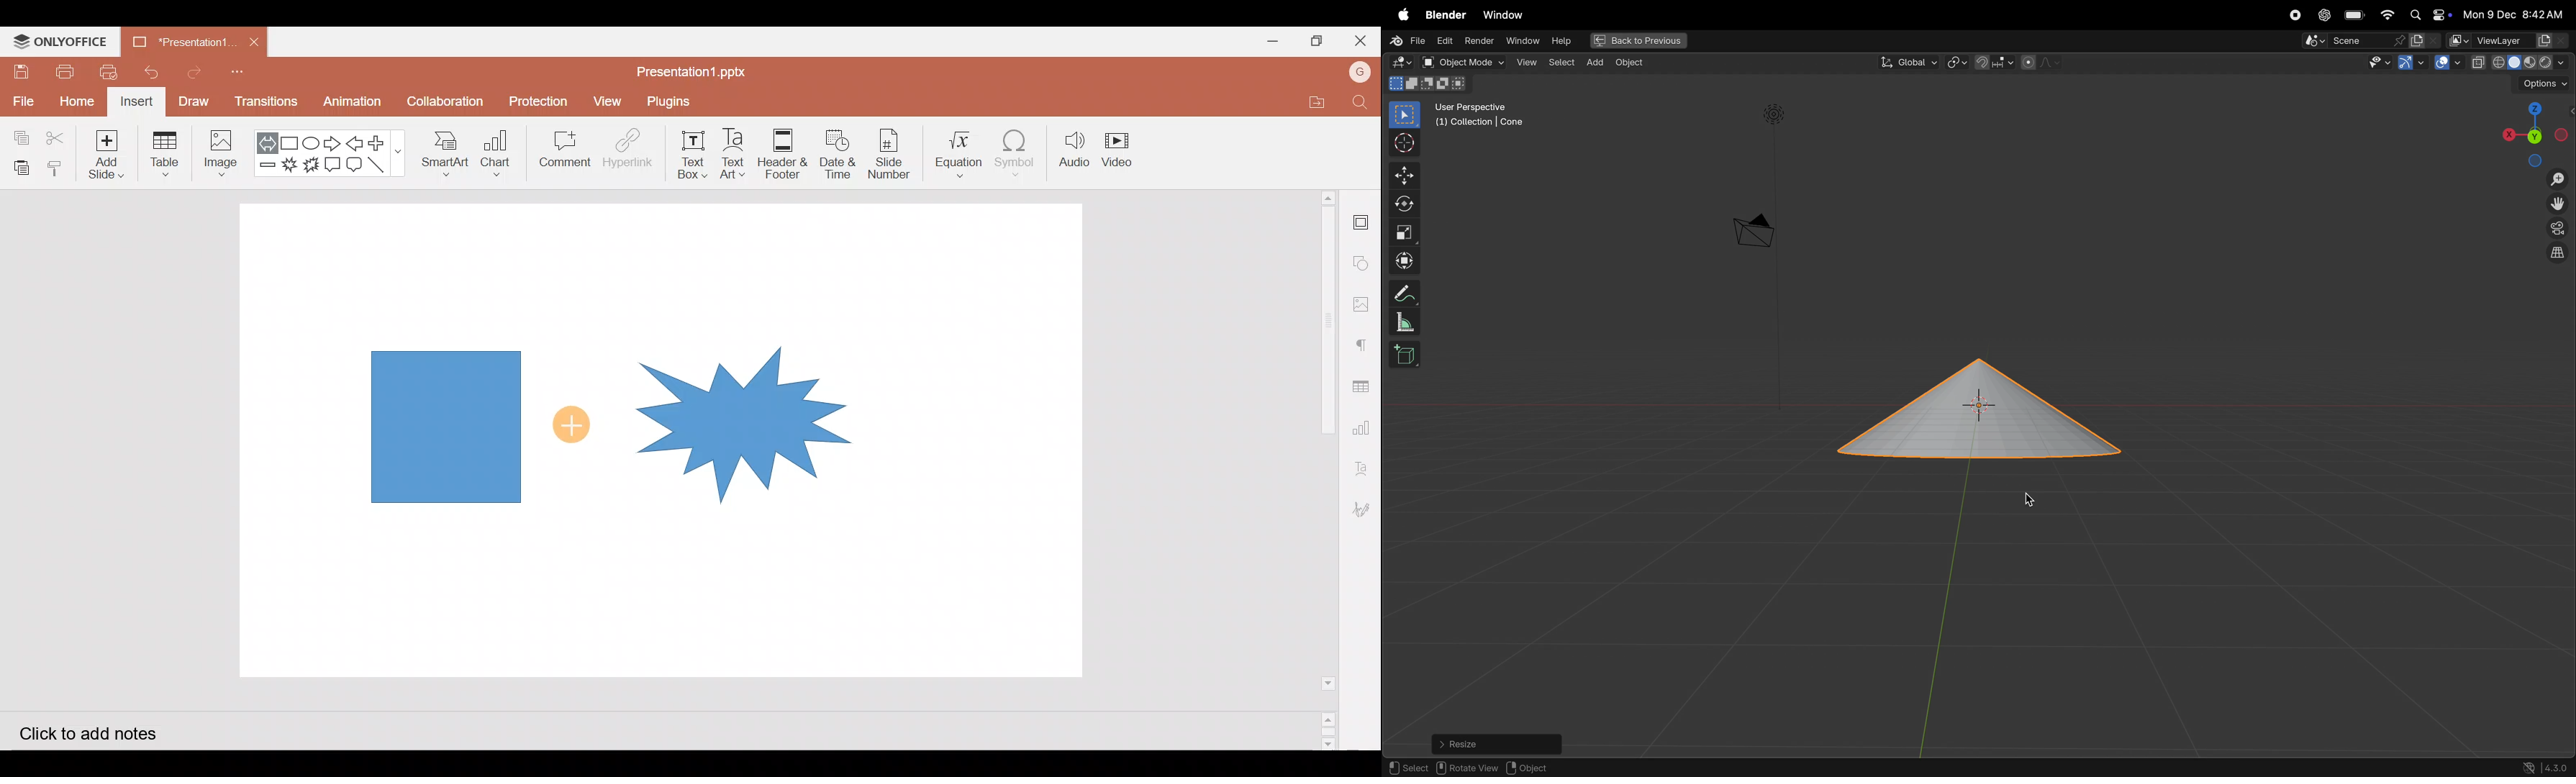 Image resolution: width=2576 pixels, height=784 pixels. I want to click on Maximize, so click(1313, 39).